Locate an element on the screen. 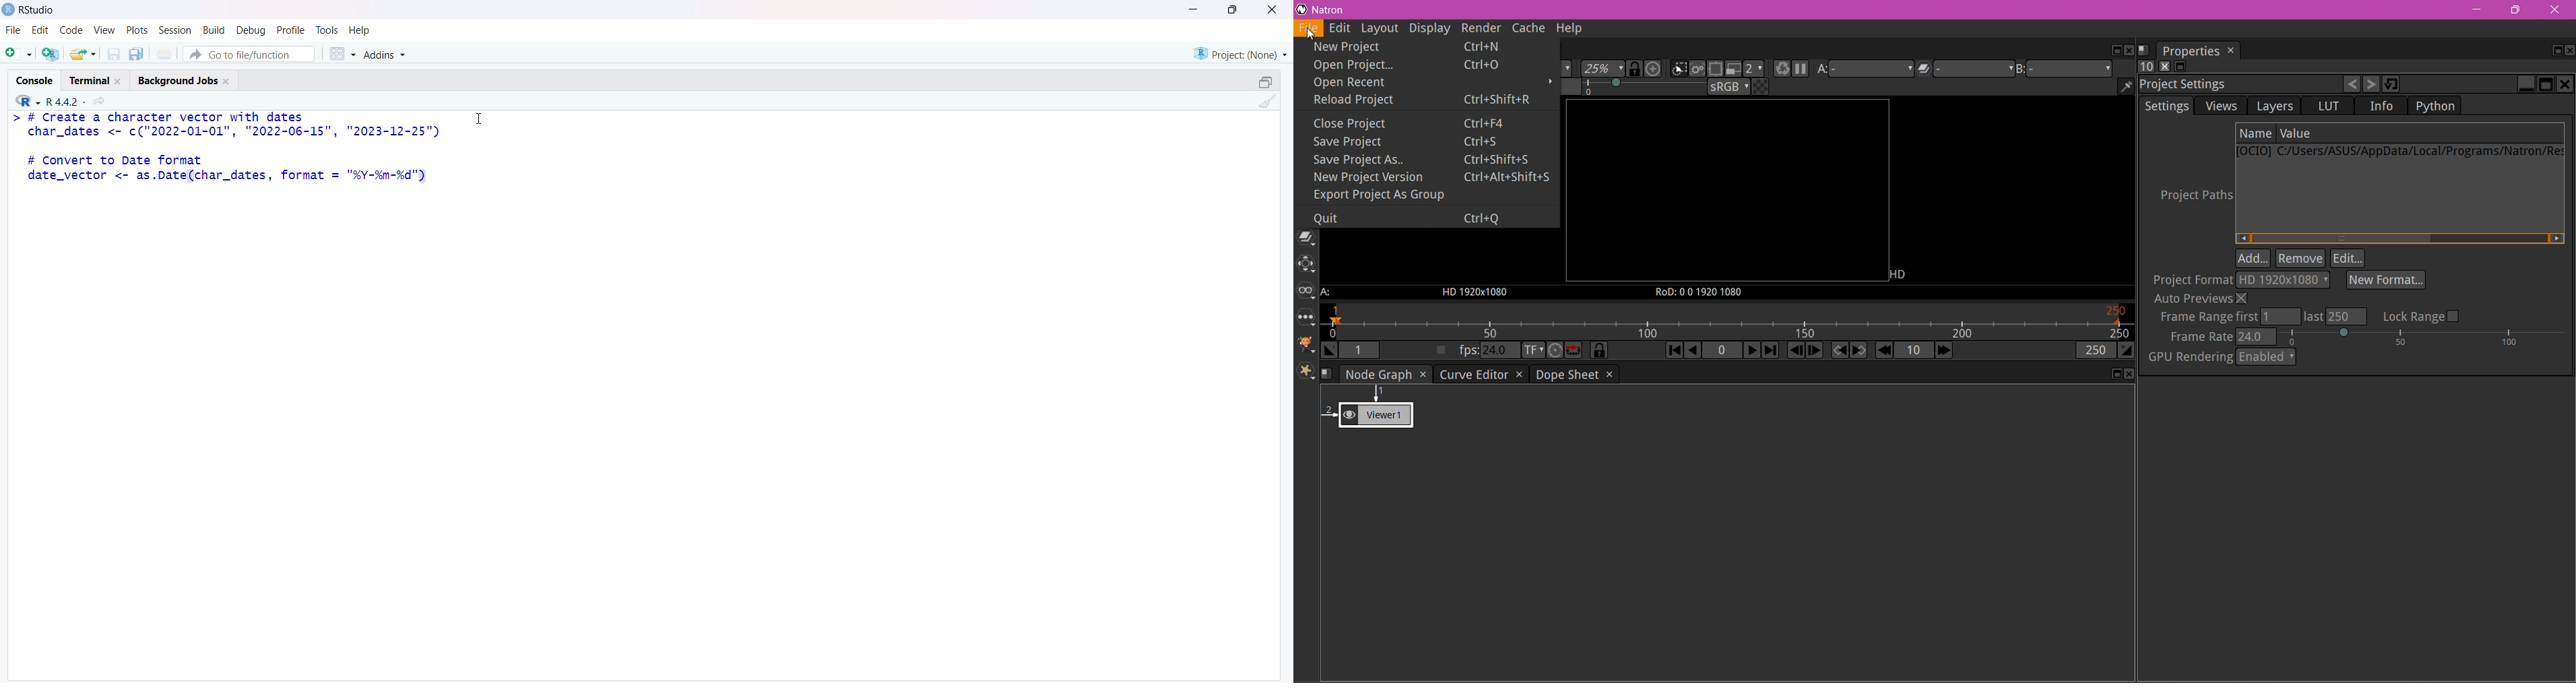  R.4.2.2 is located at coordinates (61, 100).